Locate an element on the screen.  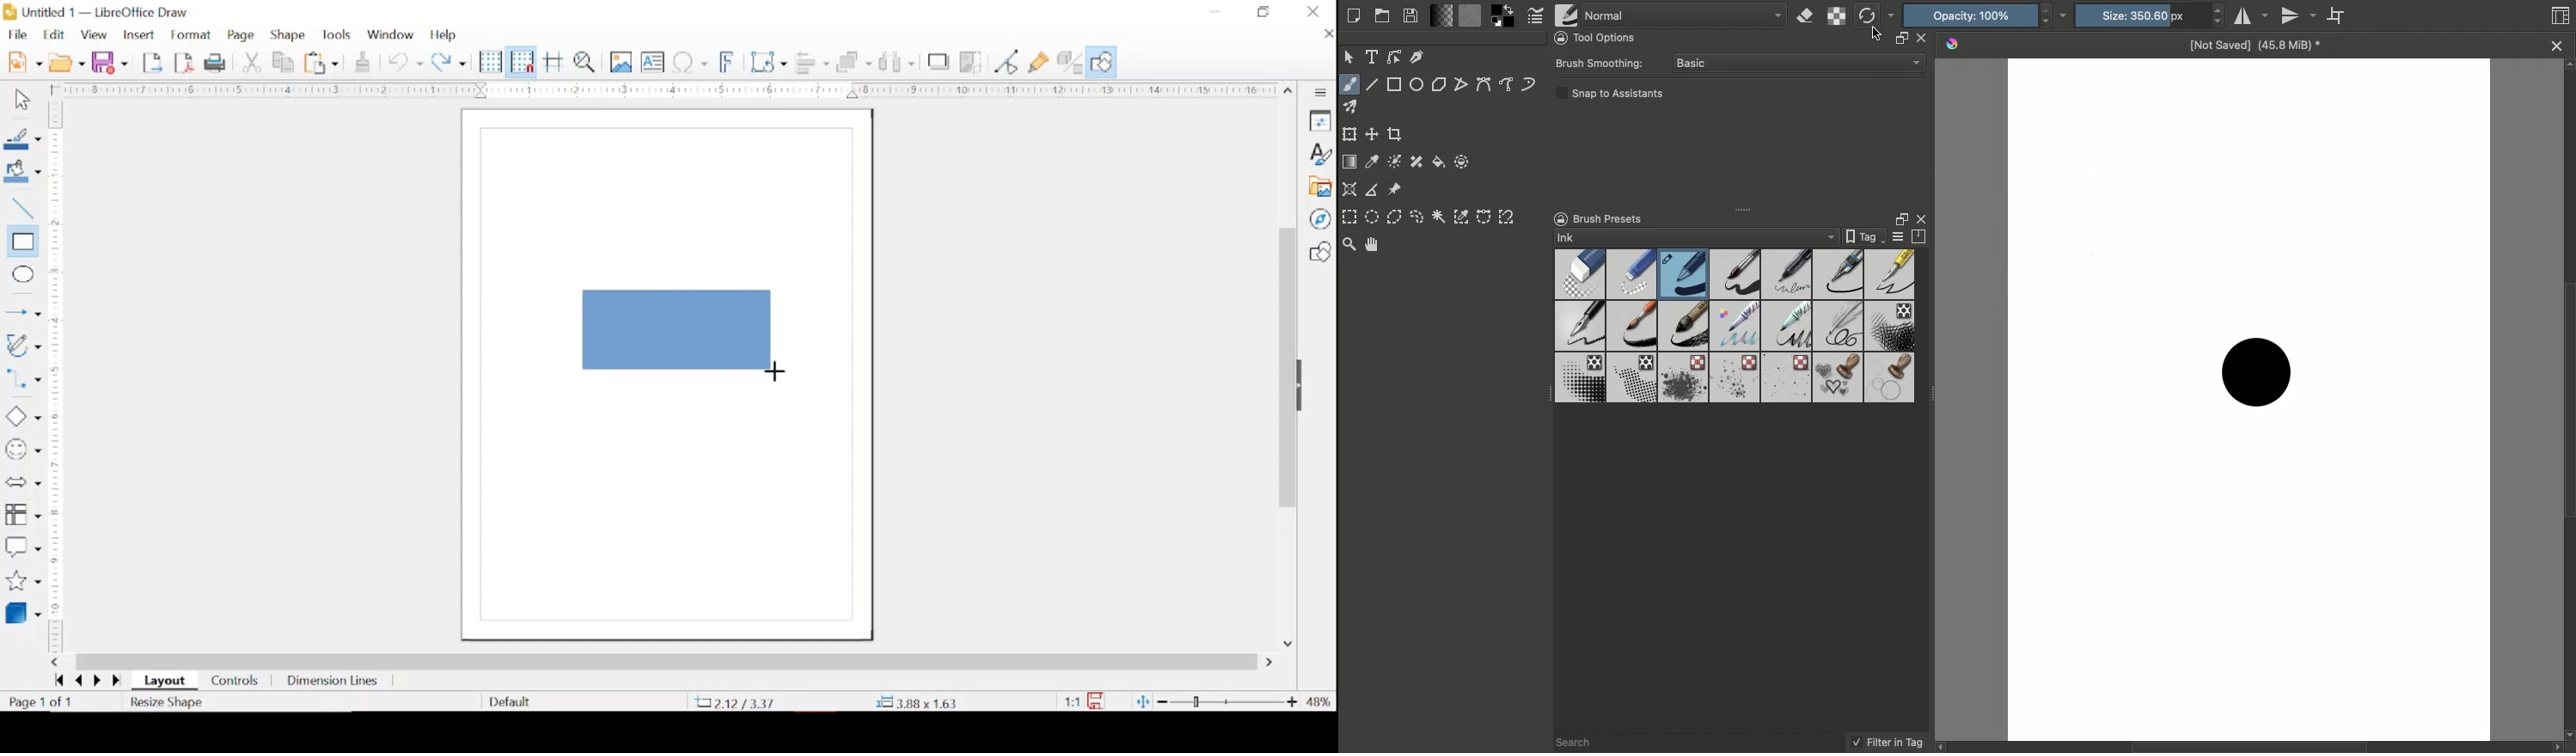
Edit is located at coordinates (1394, 58).